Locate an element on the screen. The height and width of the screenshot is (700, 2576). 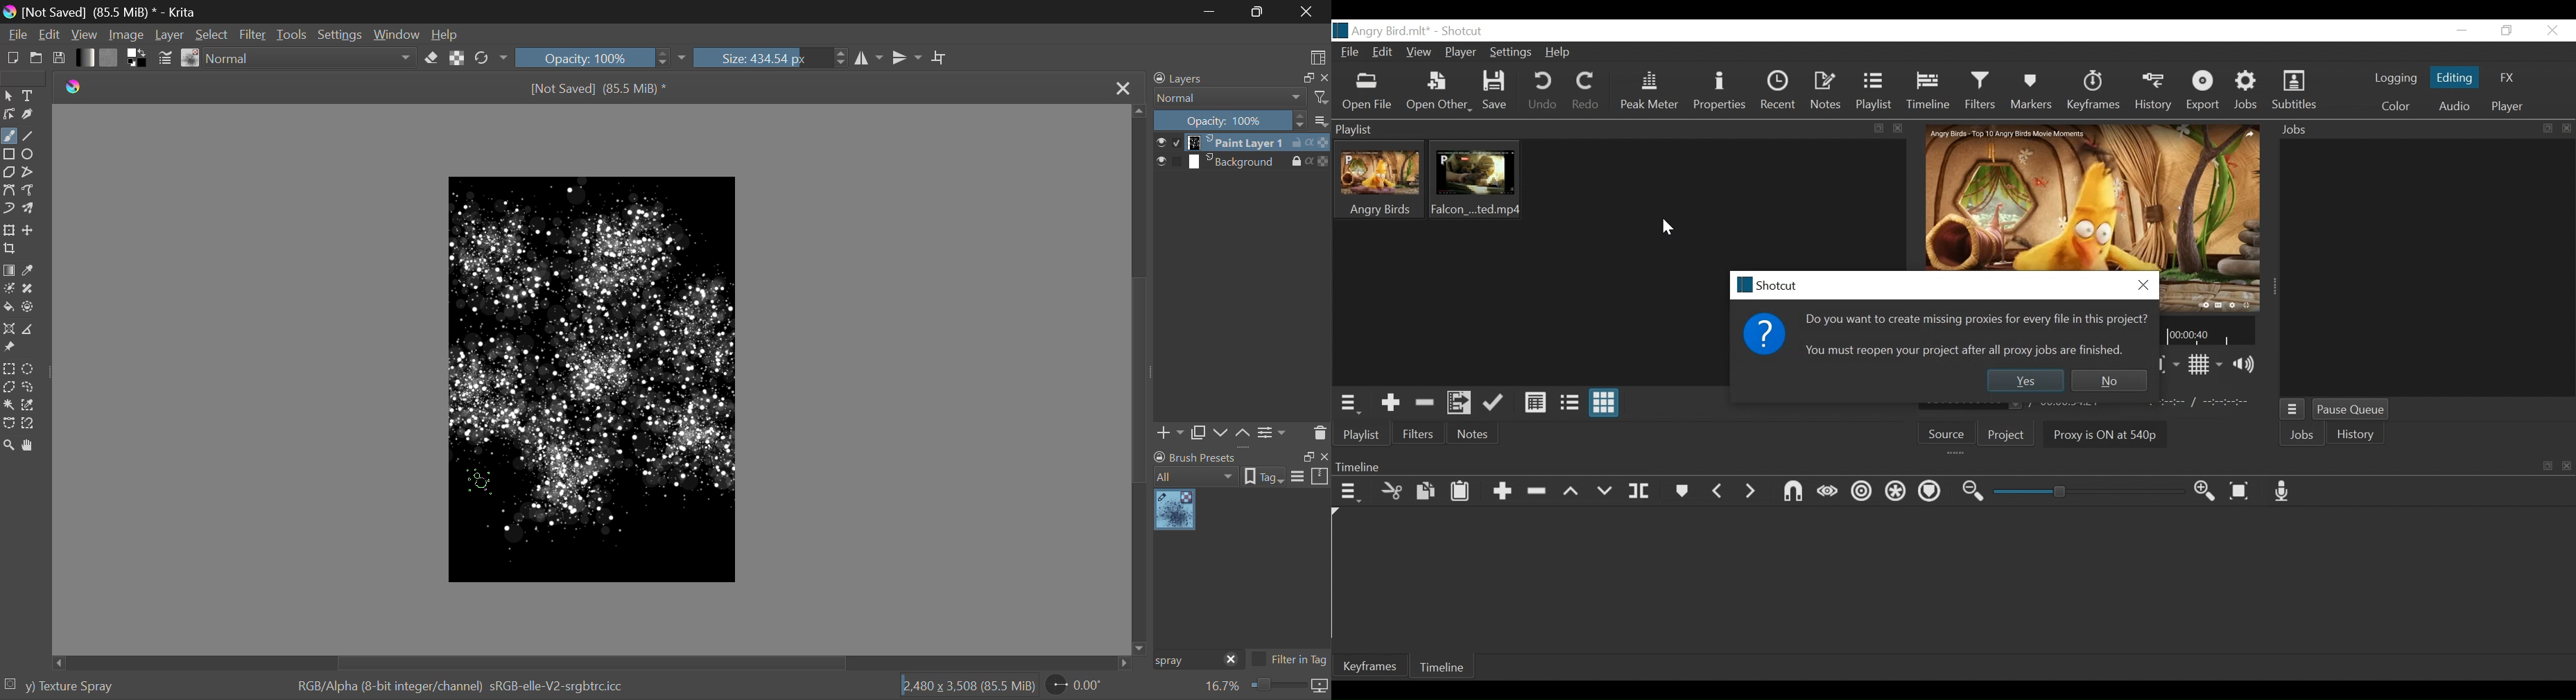
checkbox is located at coordinates (1168, 162).